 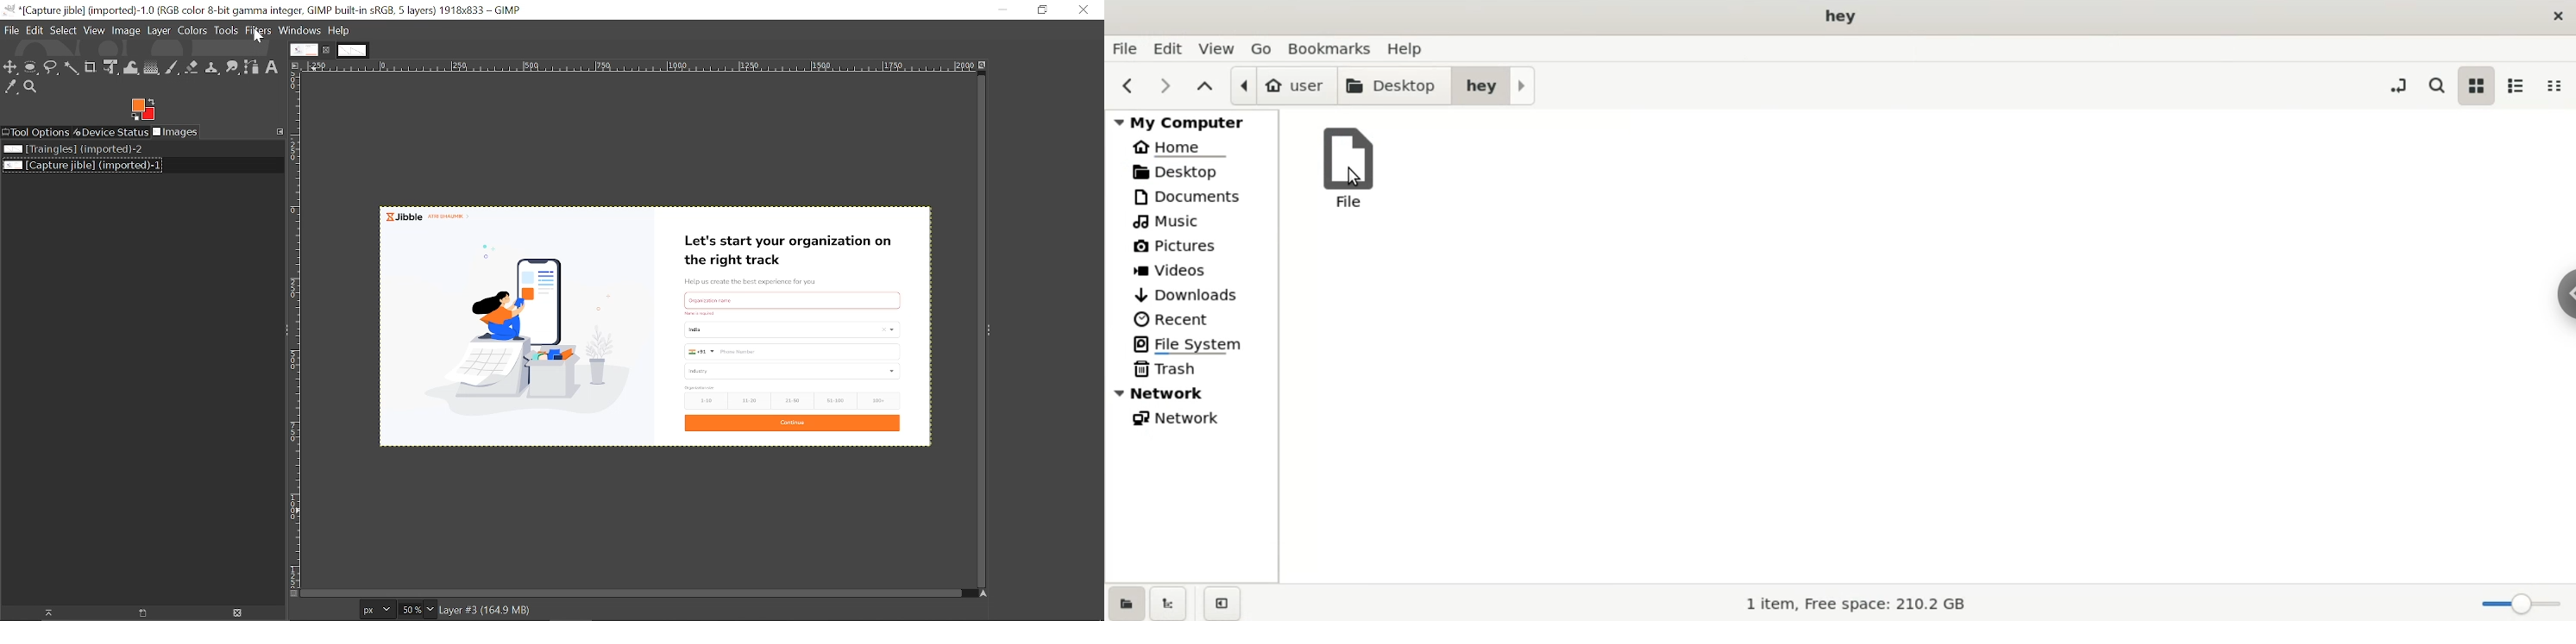 I want to click on edit, so click(x=1167, y=48).